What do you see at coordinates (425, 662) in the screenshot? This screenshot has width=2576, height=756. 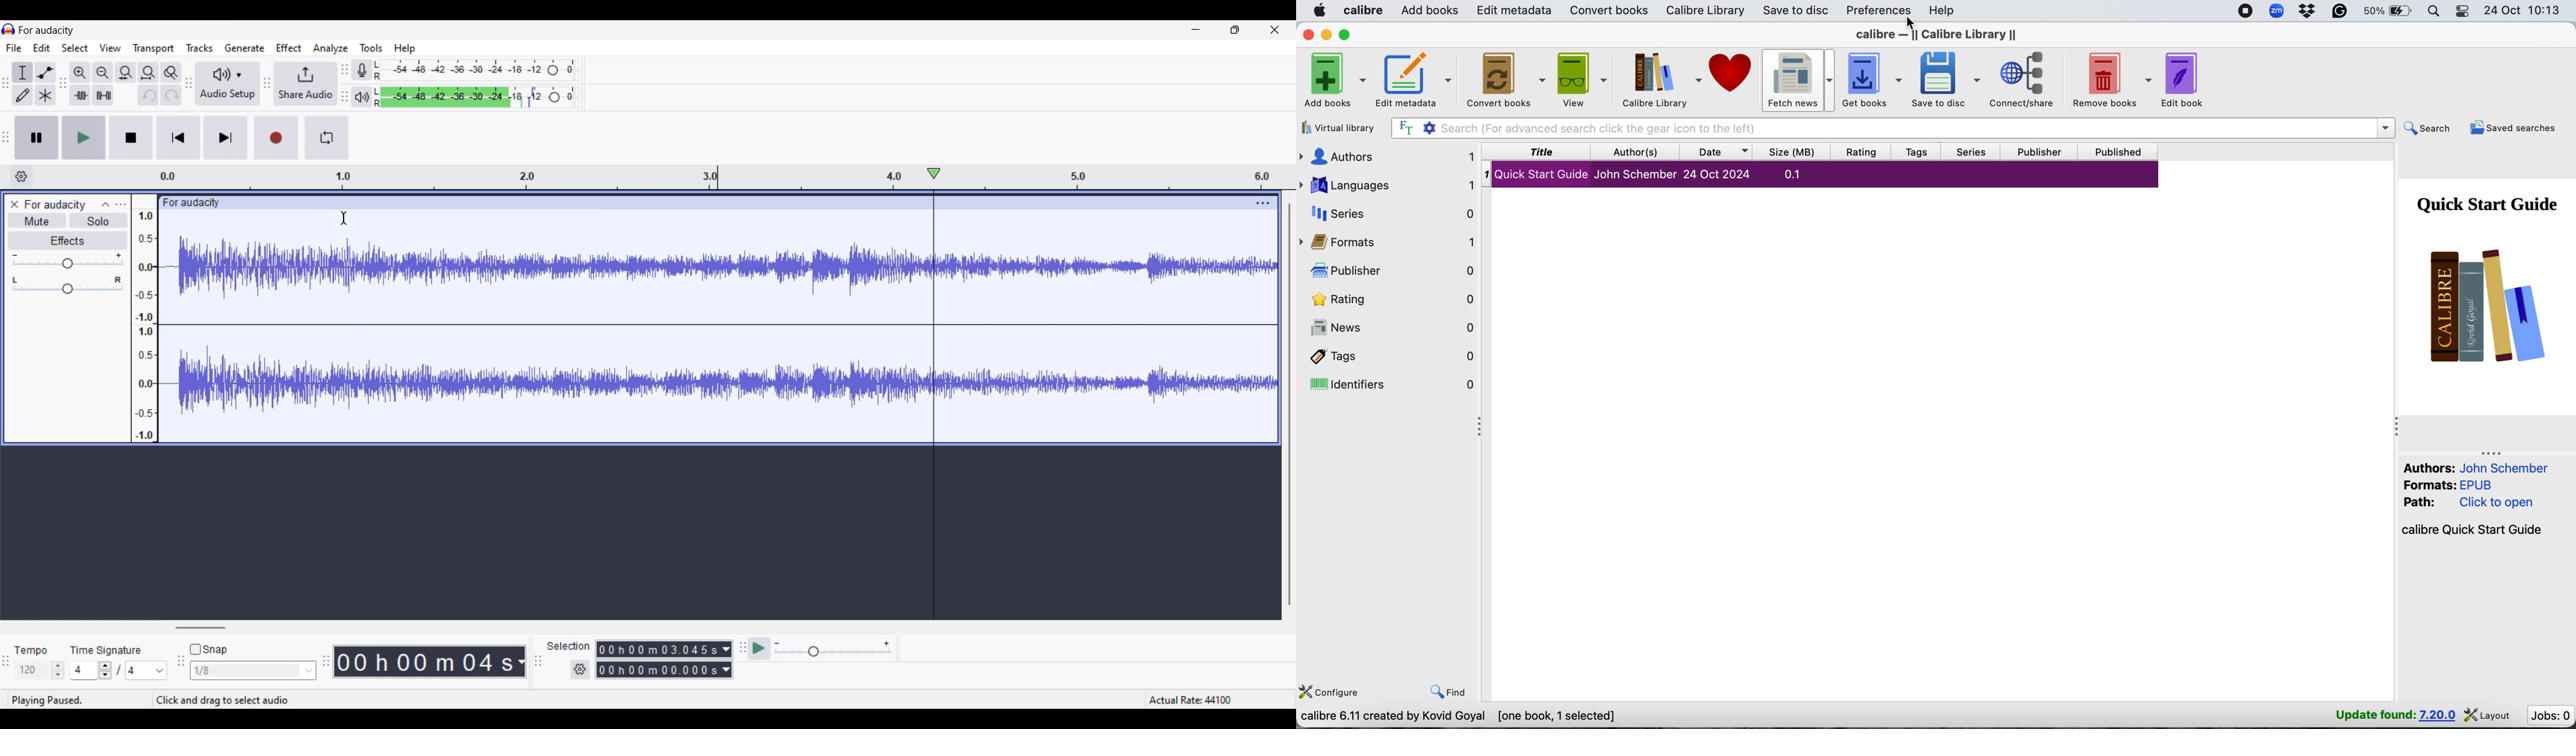 I see `00 h 00 m 07 s` at bounding box center [425, 662].